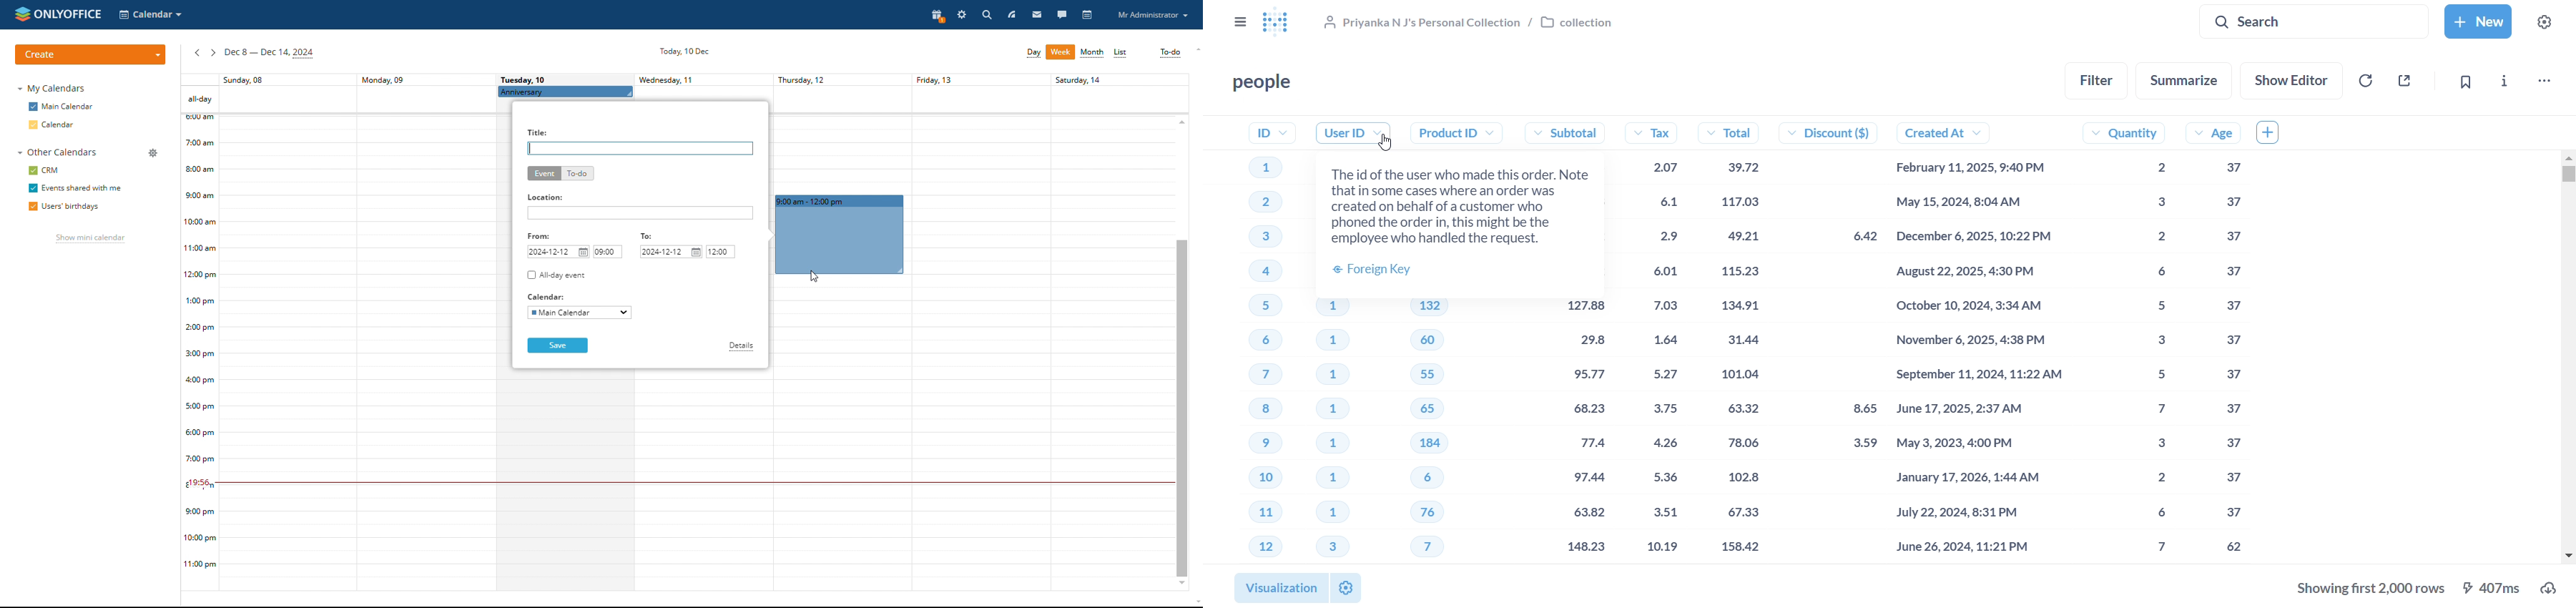  Describe the element at coordinates (545, 174) in the screenshot. I see `event` at that location.